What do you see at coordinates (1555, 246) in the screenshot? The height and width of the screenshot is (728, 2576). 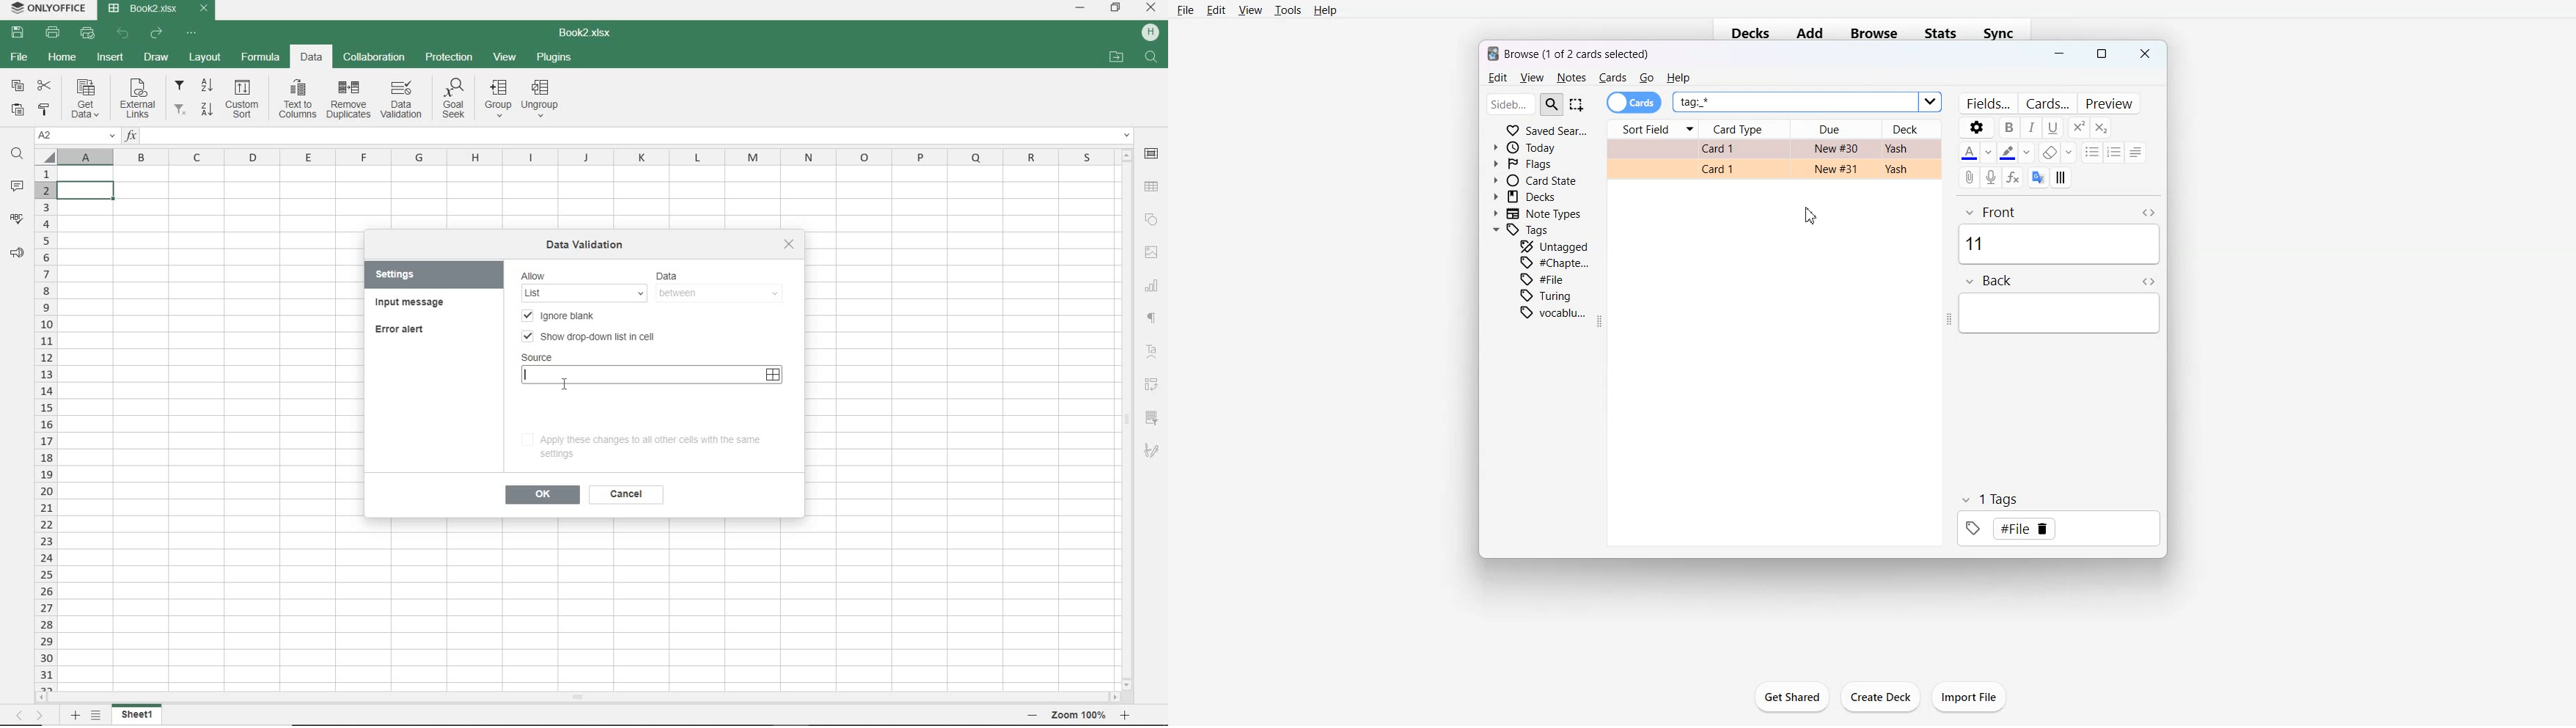 I see `Untagged` at bounding box center [1555, 246].